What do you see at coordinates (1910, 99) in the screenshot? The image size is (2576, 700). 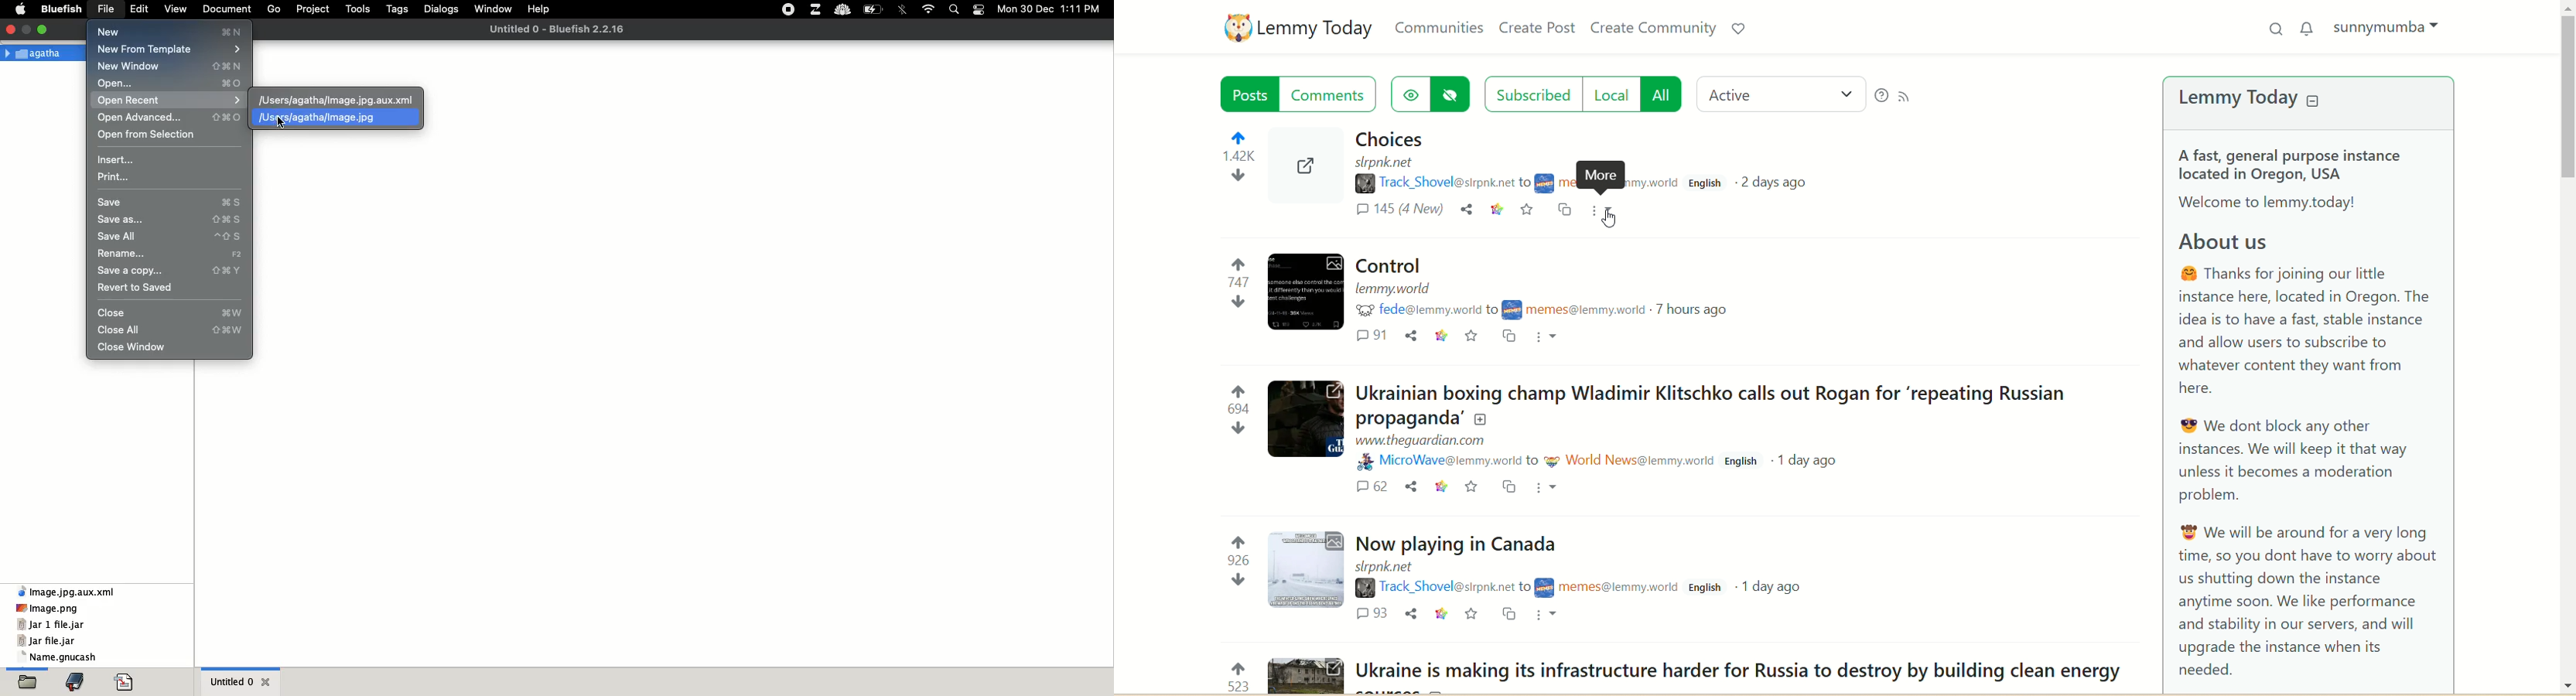 I see `RSS` at bounding box center [1910, 99].